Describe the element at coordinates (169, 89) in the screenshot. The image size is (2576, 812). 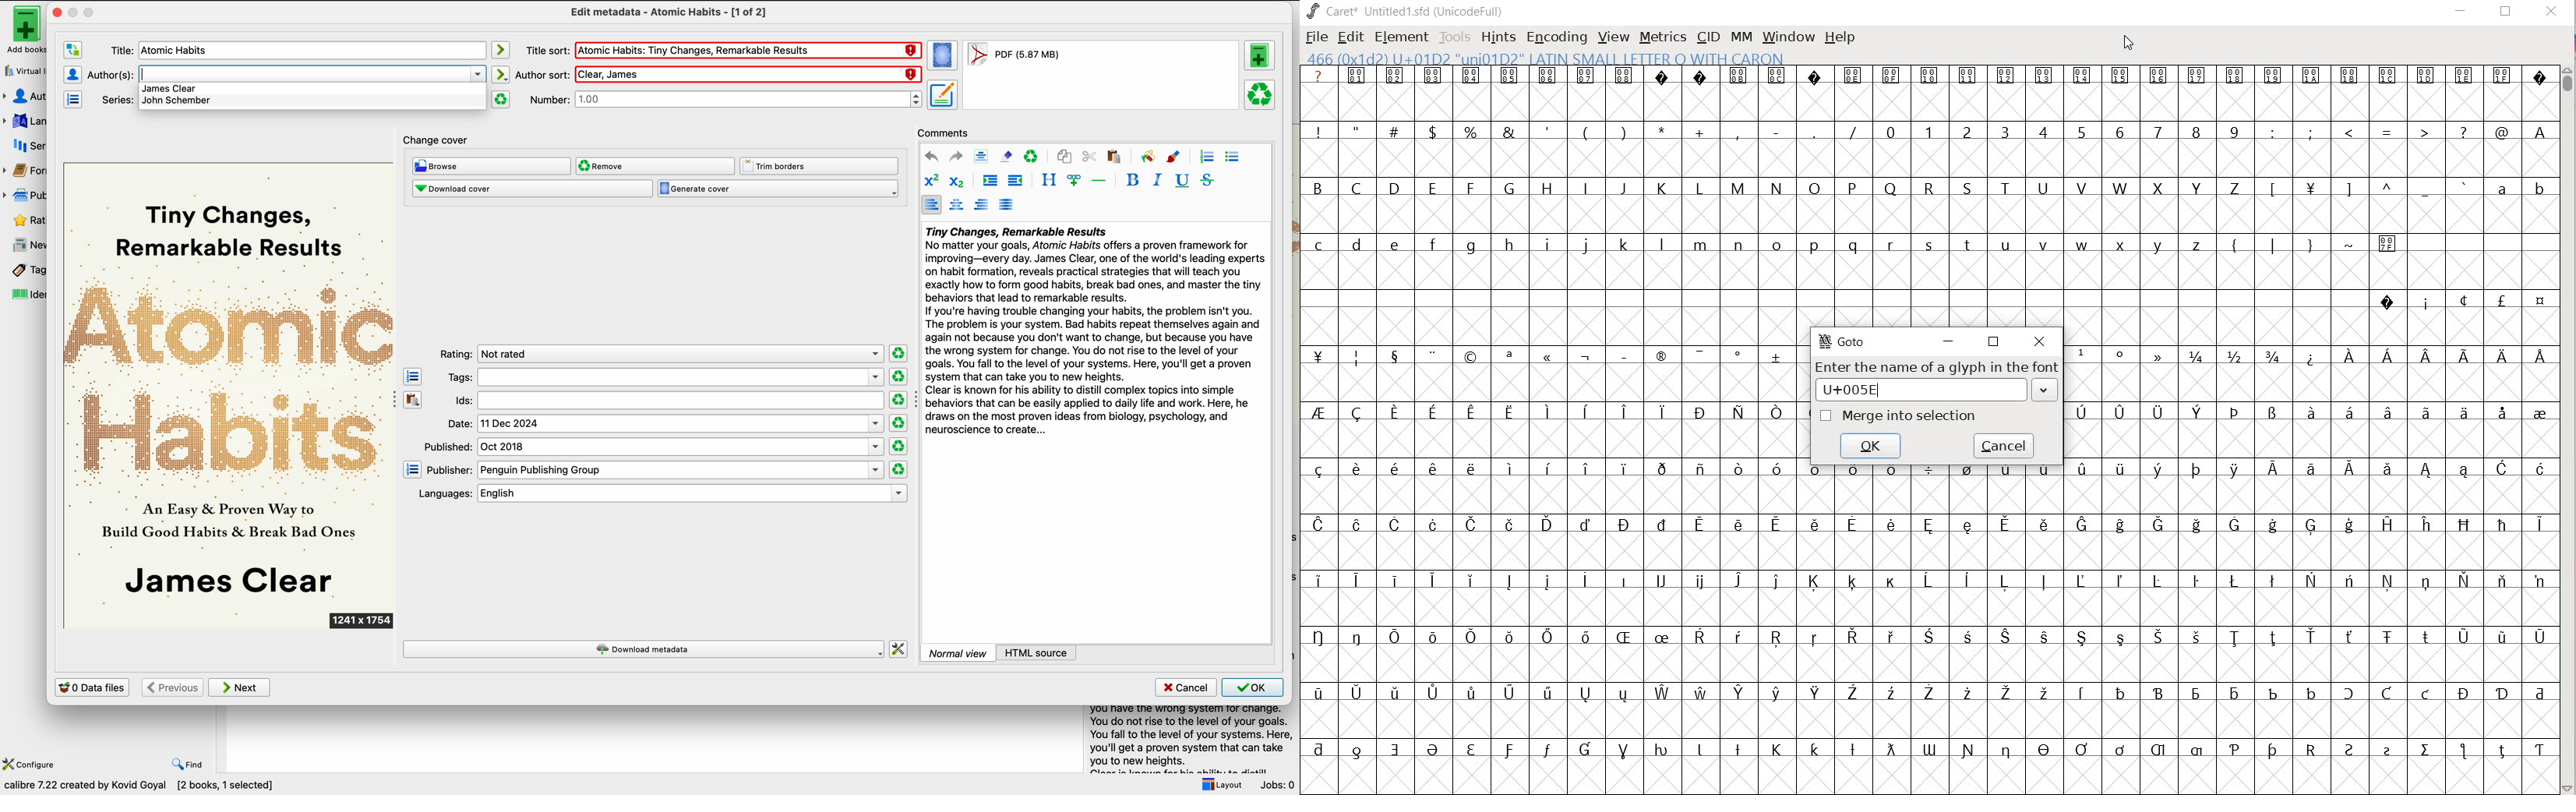
I see `james clear author` at that location.